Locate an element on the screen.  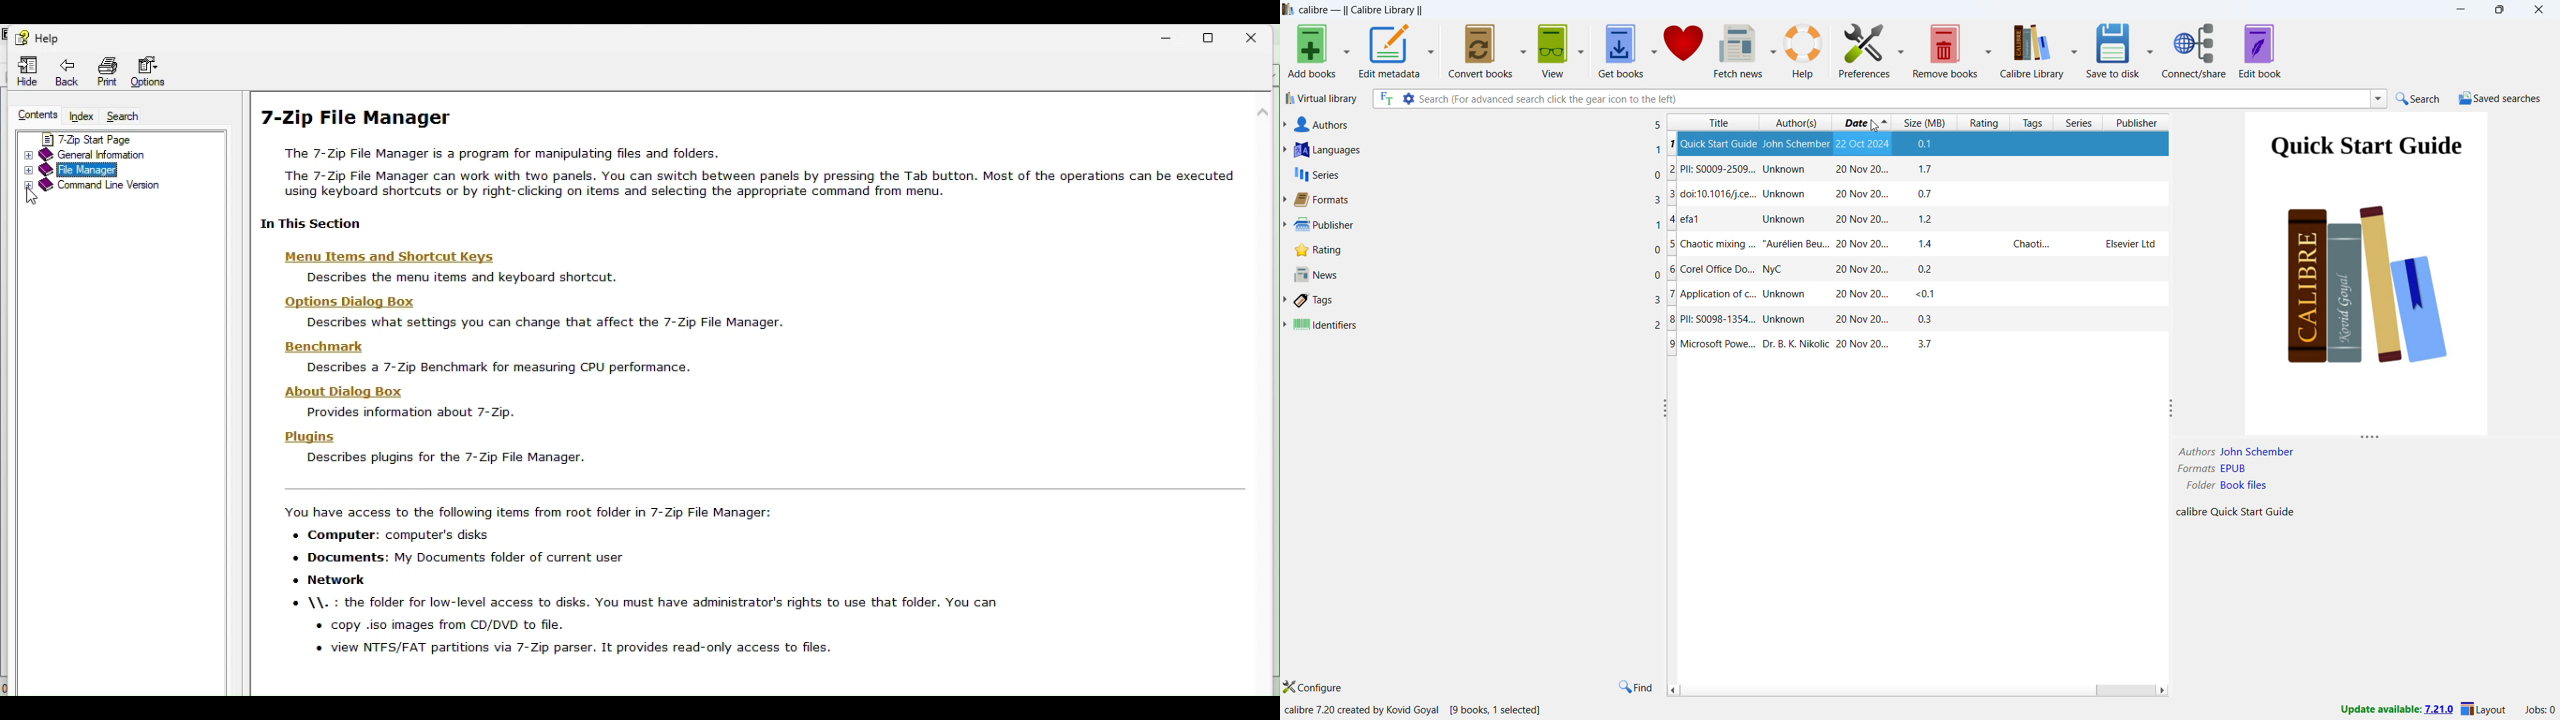
Hide is located at coordinates (27, 72).